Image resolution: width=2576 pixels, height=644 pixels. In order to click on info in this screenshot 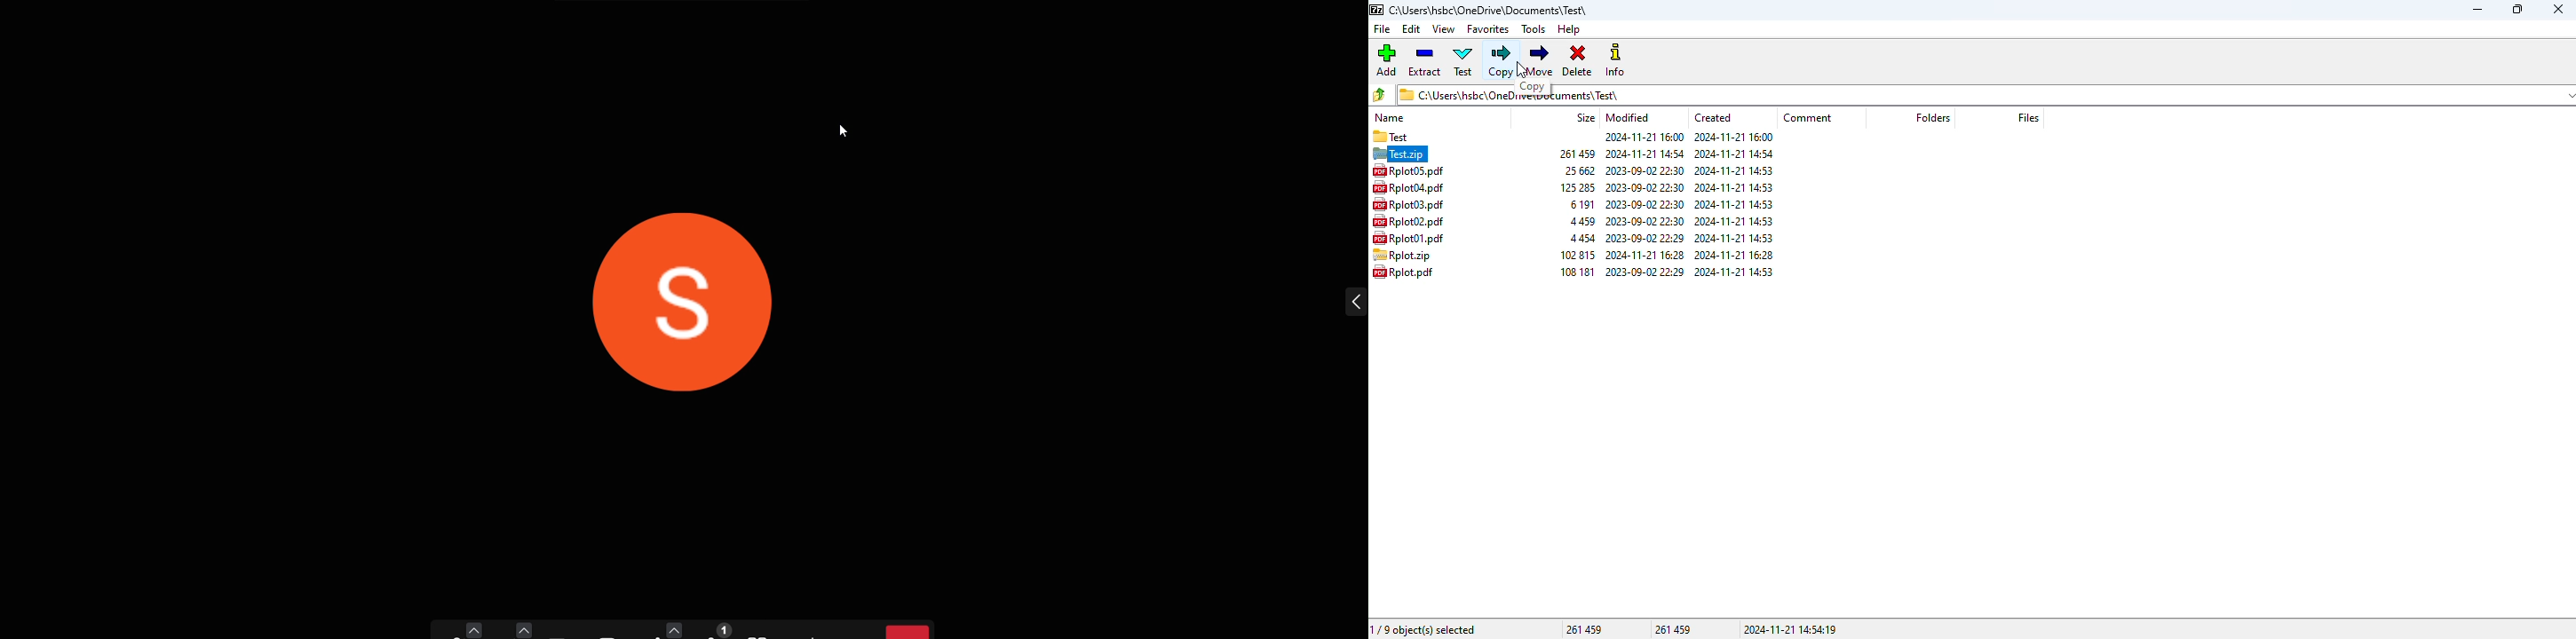, I will do `click(1616, 59)`.